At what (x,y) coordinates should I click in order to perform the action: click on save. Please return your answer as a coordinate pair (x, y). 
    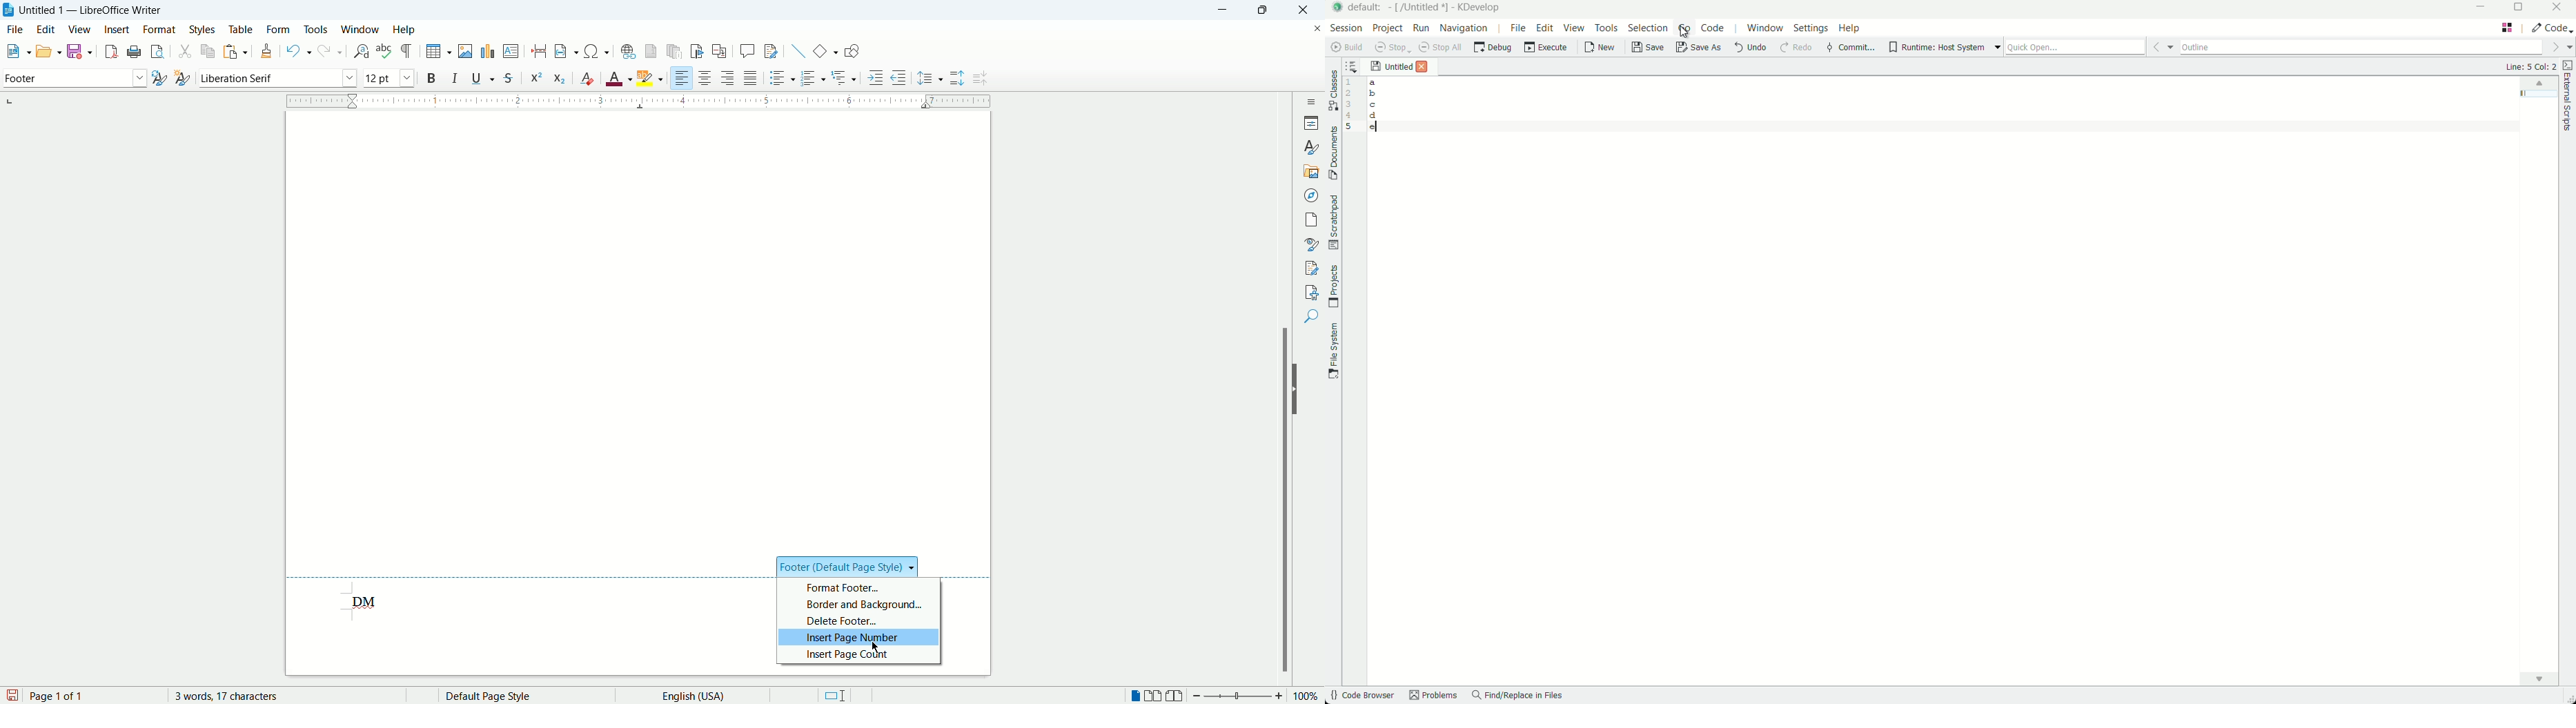
    Looking at the image, I should click on (81, 50).